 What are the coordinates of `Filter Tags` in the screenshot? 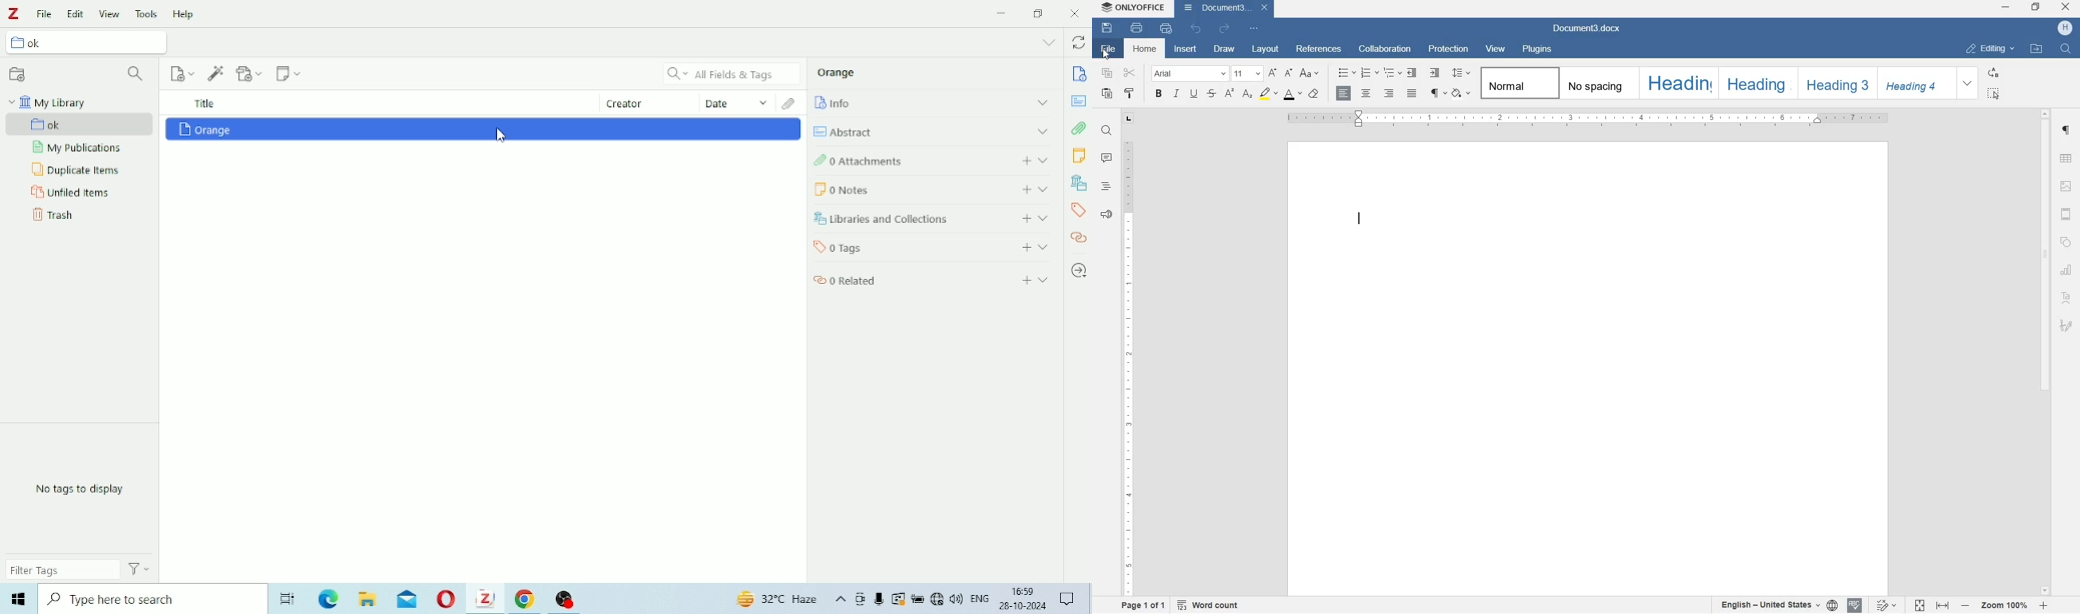 It's located at (63, 569).